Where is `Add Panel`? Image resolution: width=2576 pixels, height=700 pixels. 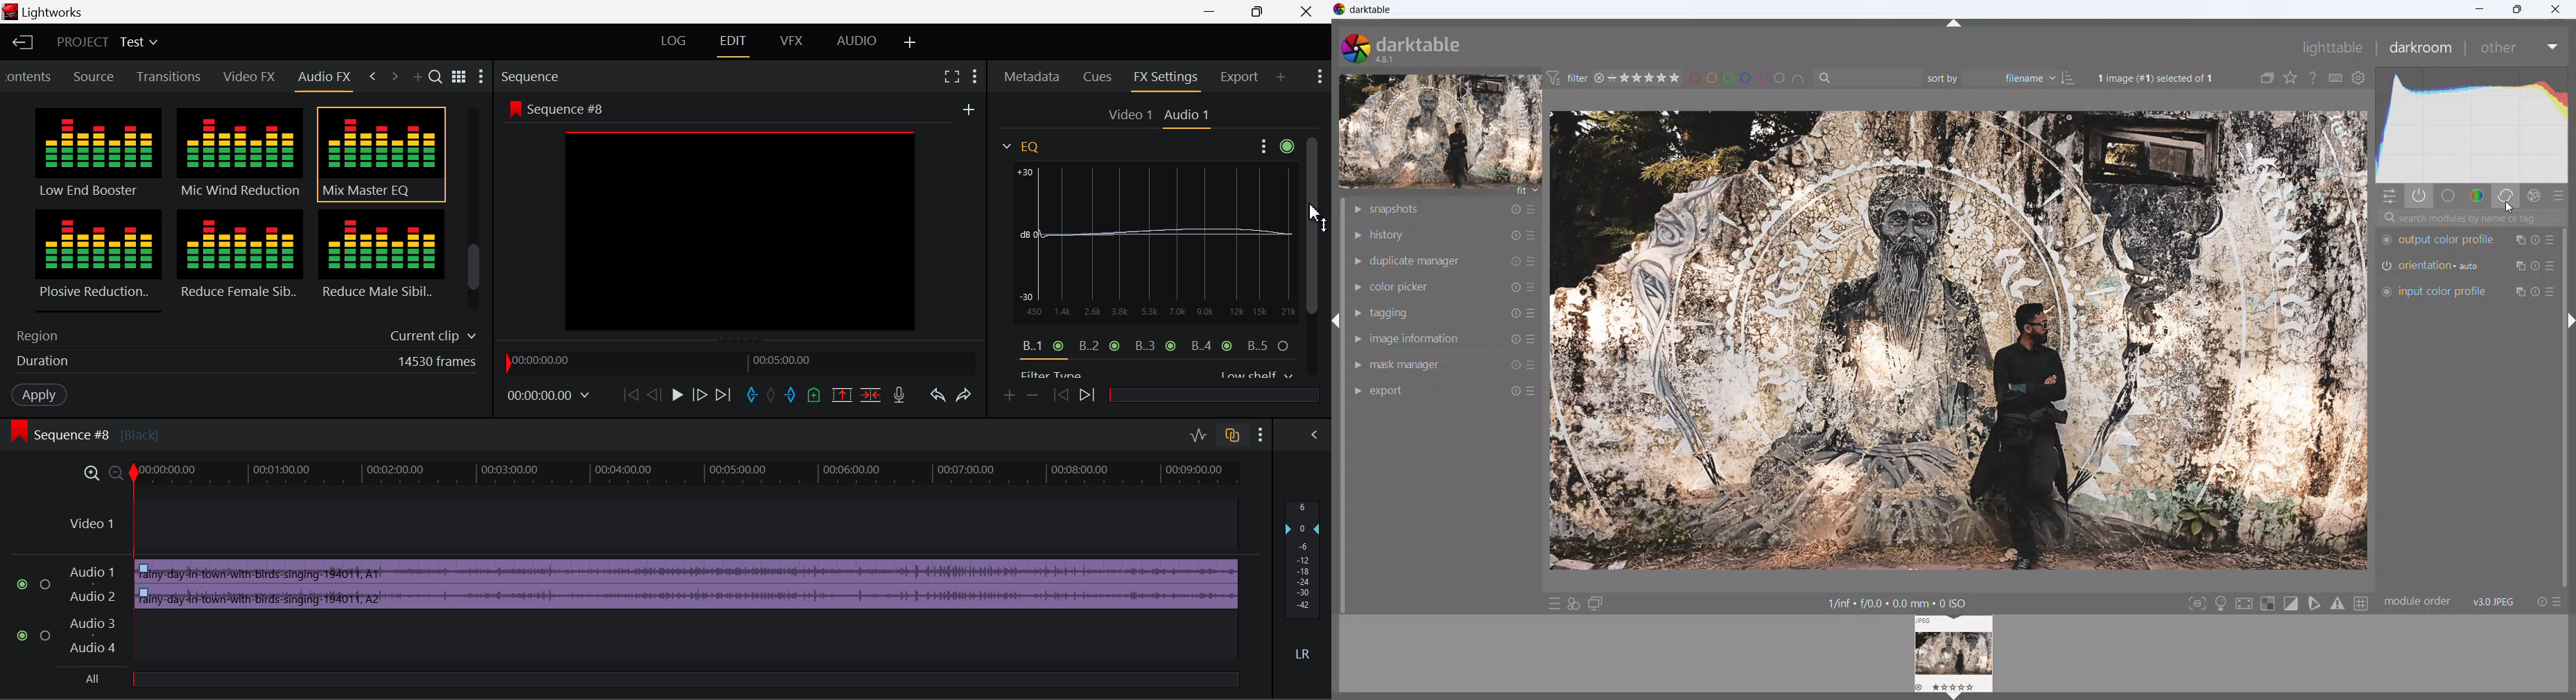
Add Panel is located at coordinates (420, 78).